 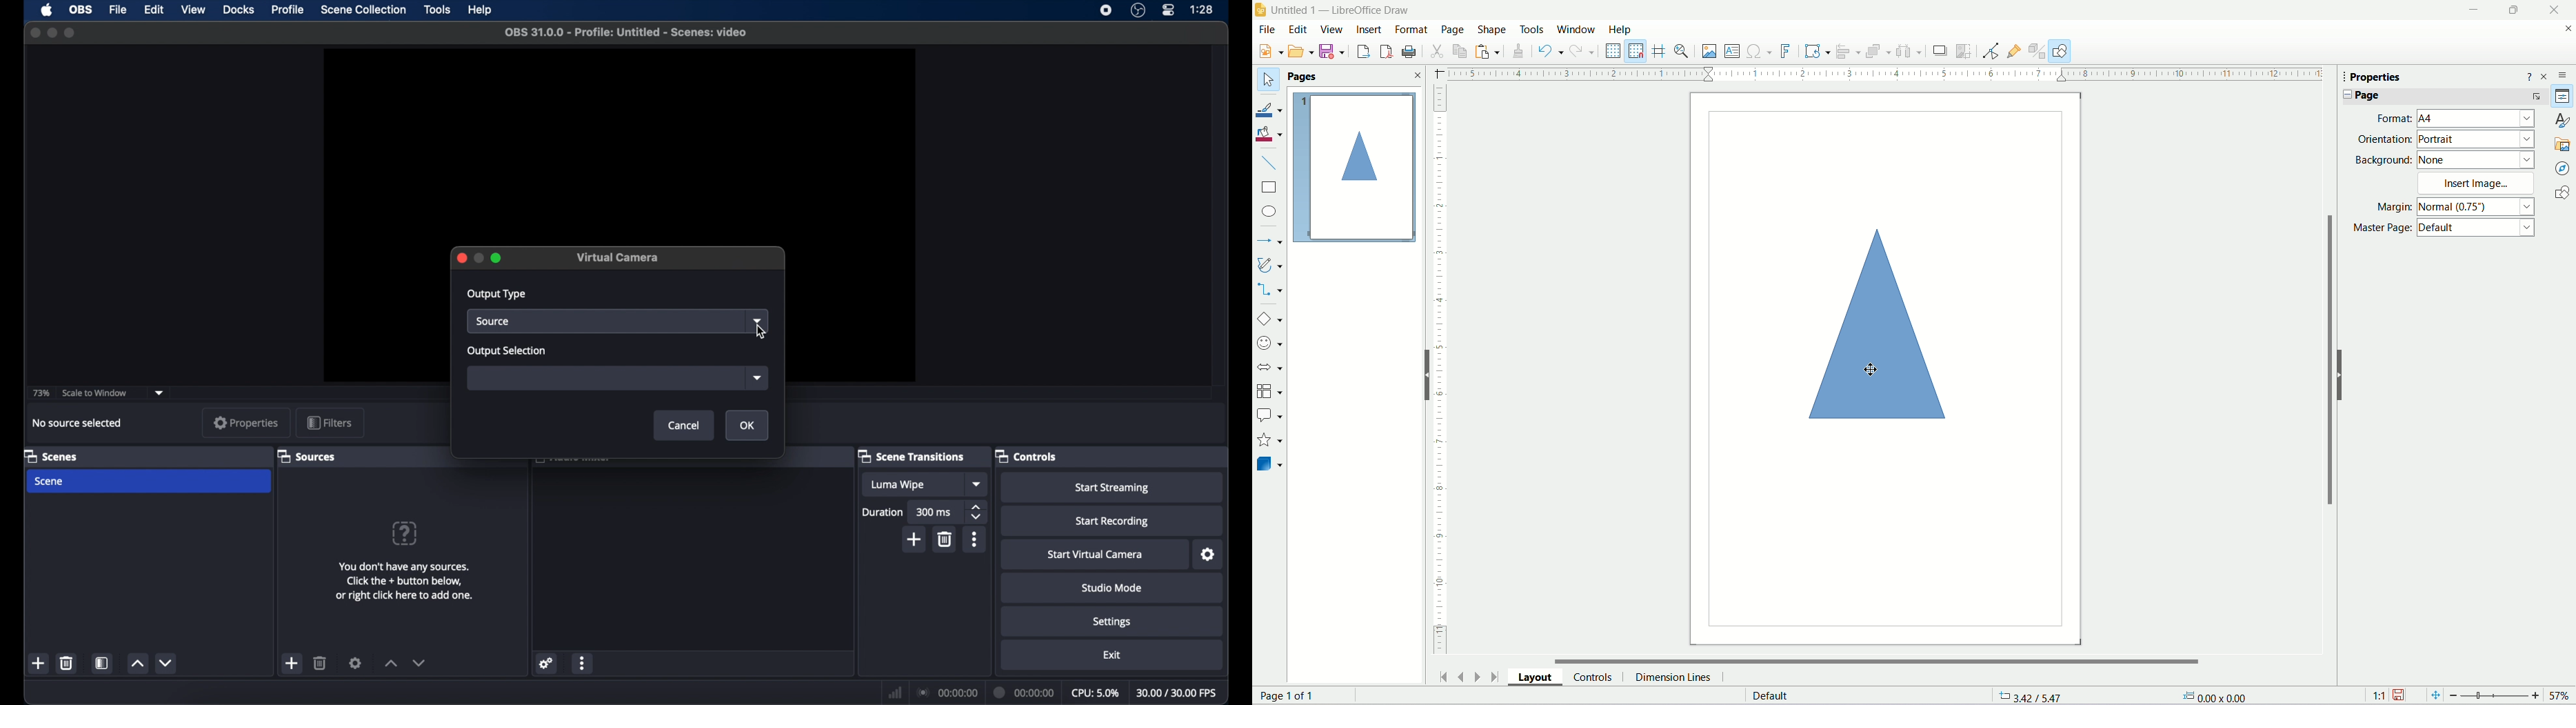 What do you see at coordinates (52, 33) in the screenshot?
I see `minimize` at bounding box center [52, 33].